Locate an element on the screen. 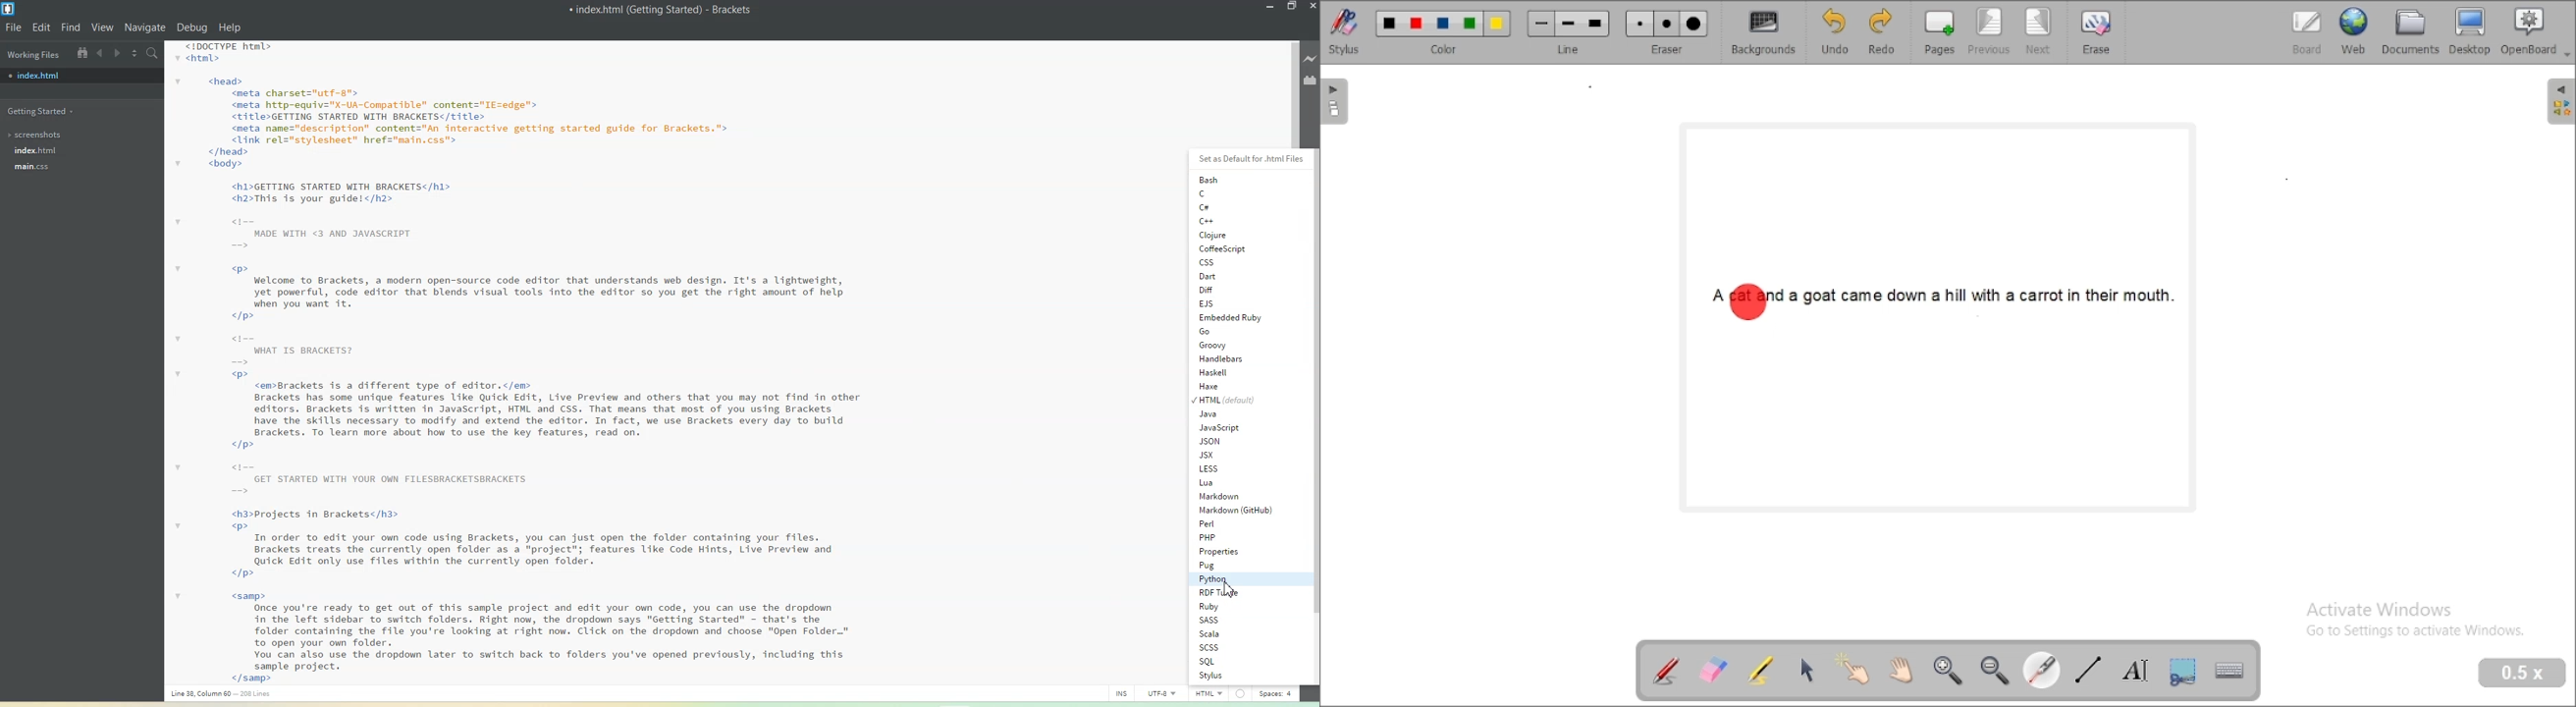  JSON is located at coordinates (1231, 442).